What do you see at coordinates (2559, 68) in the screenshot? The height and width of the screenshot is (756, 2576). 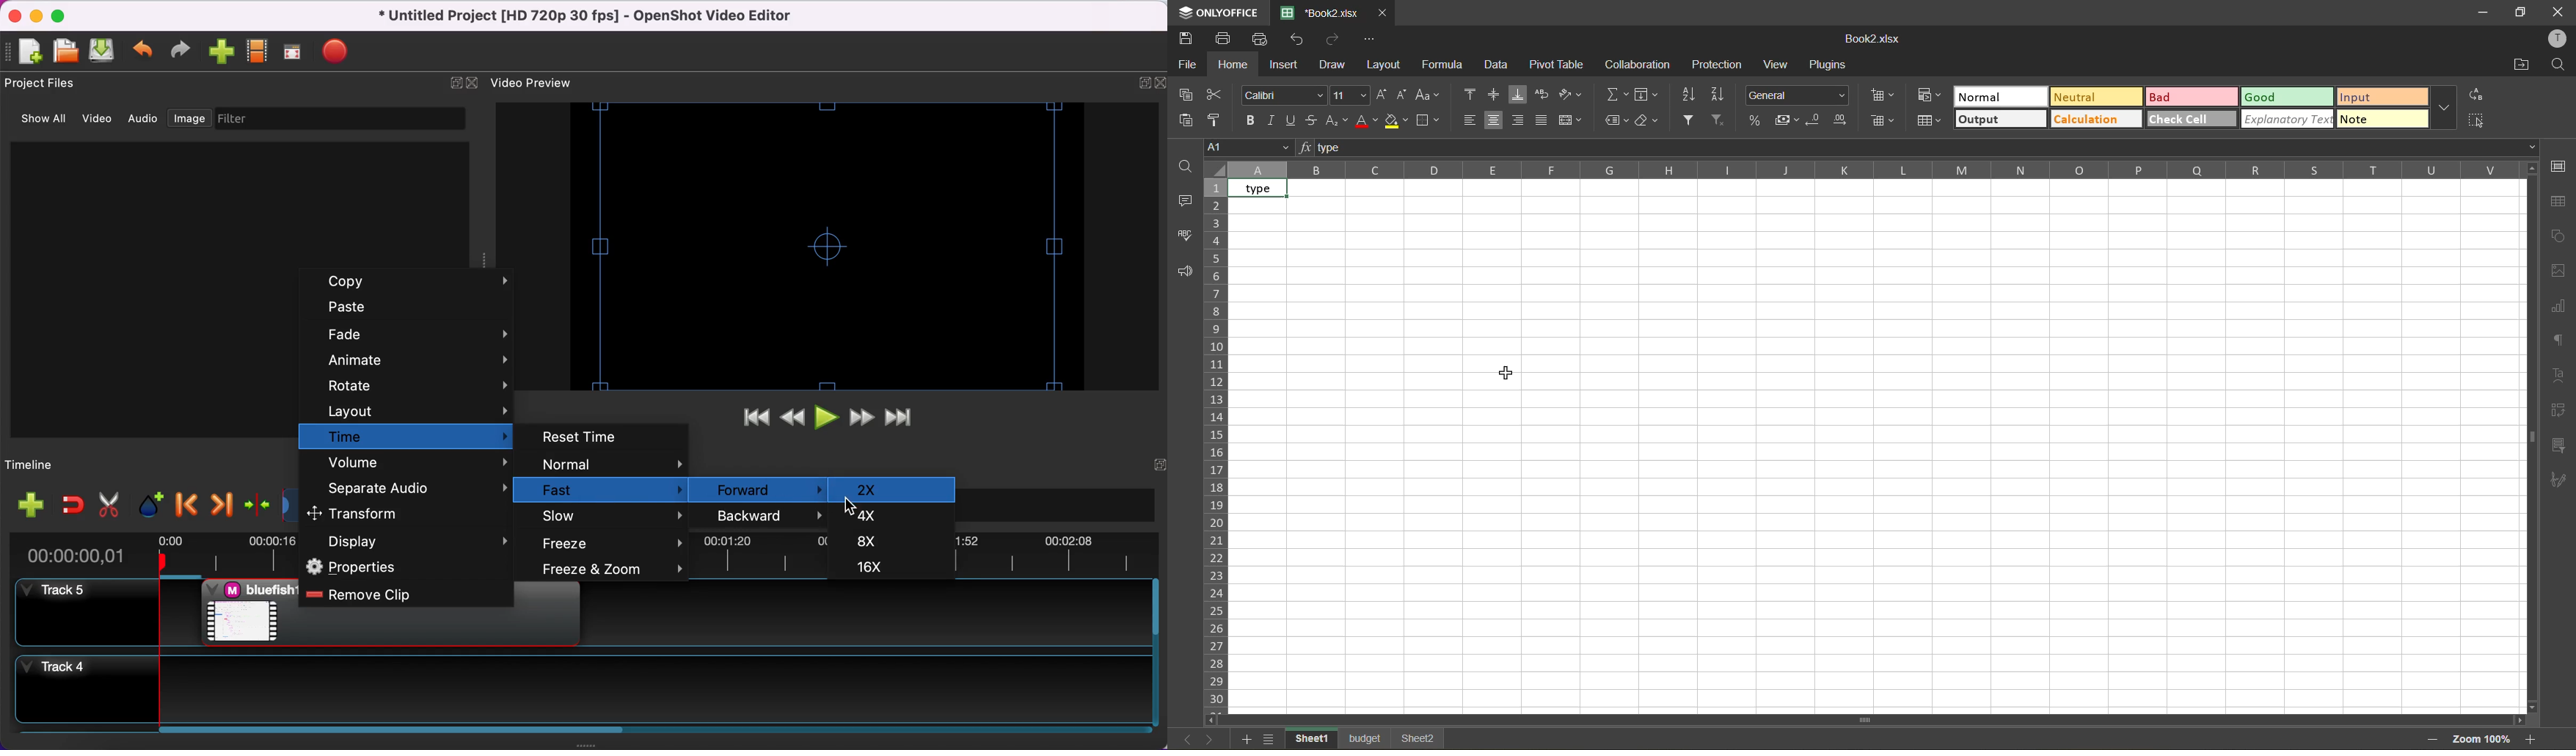 I see `find` at bounding box center [2559, 68].